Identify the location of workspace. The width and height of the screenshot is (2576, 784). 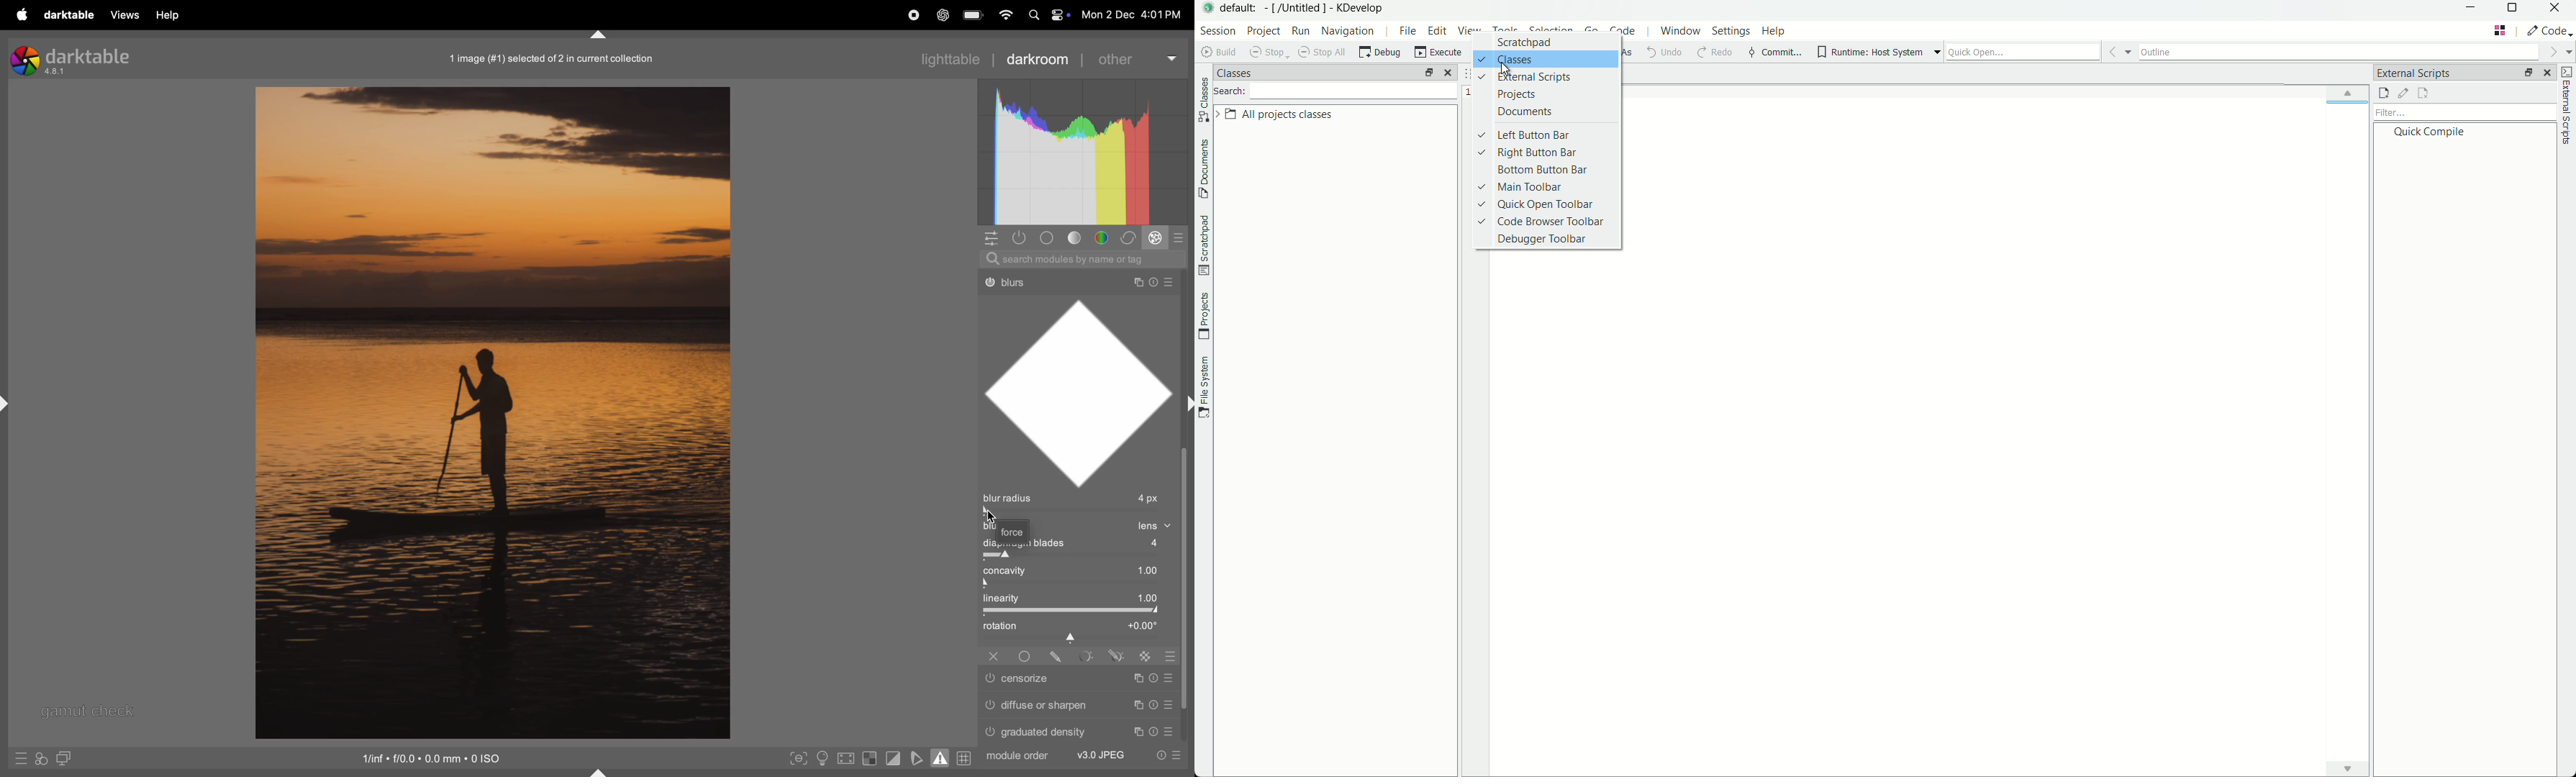
(1933, 512).